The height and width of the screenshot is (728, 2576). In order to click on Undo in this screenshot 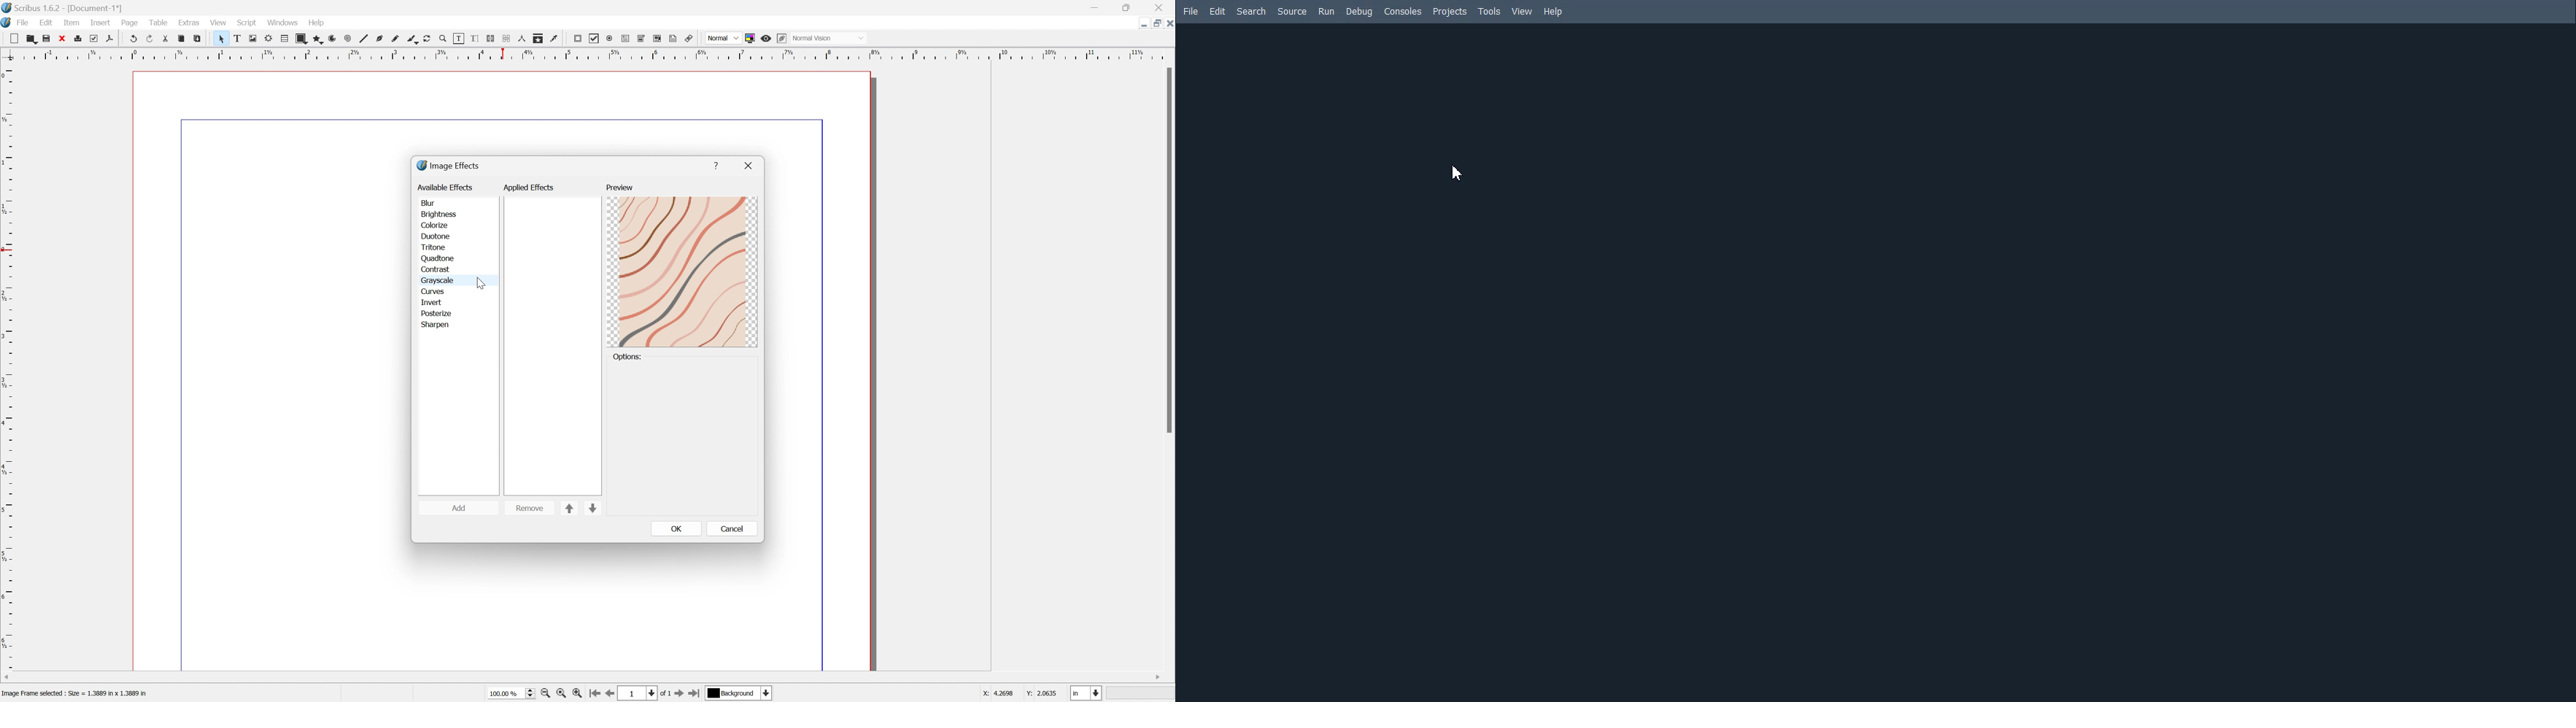, I will do `click(134, 38)`.